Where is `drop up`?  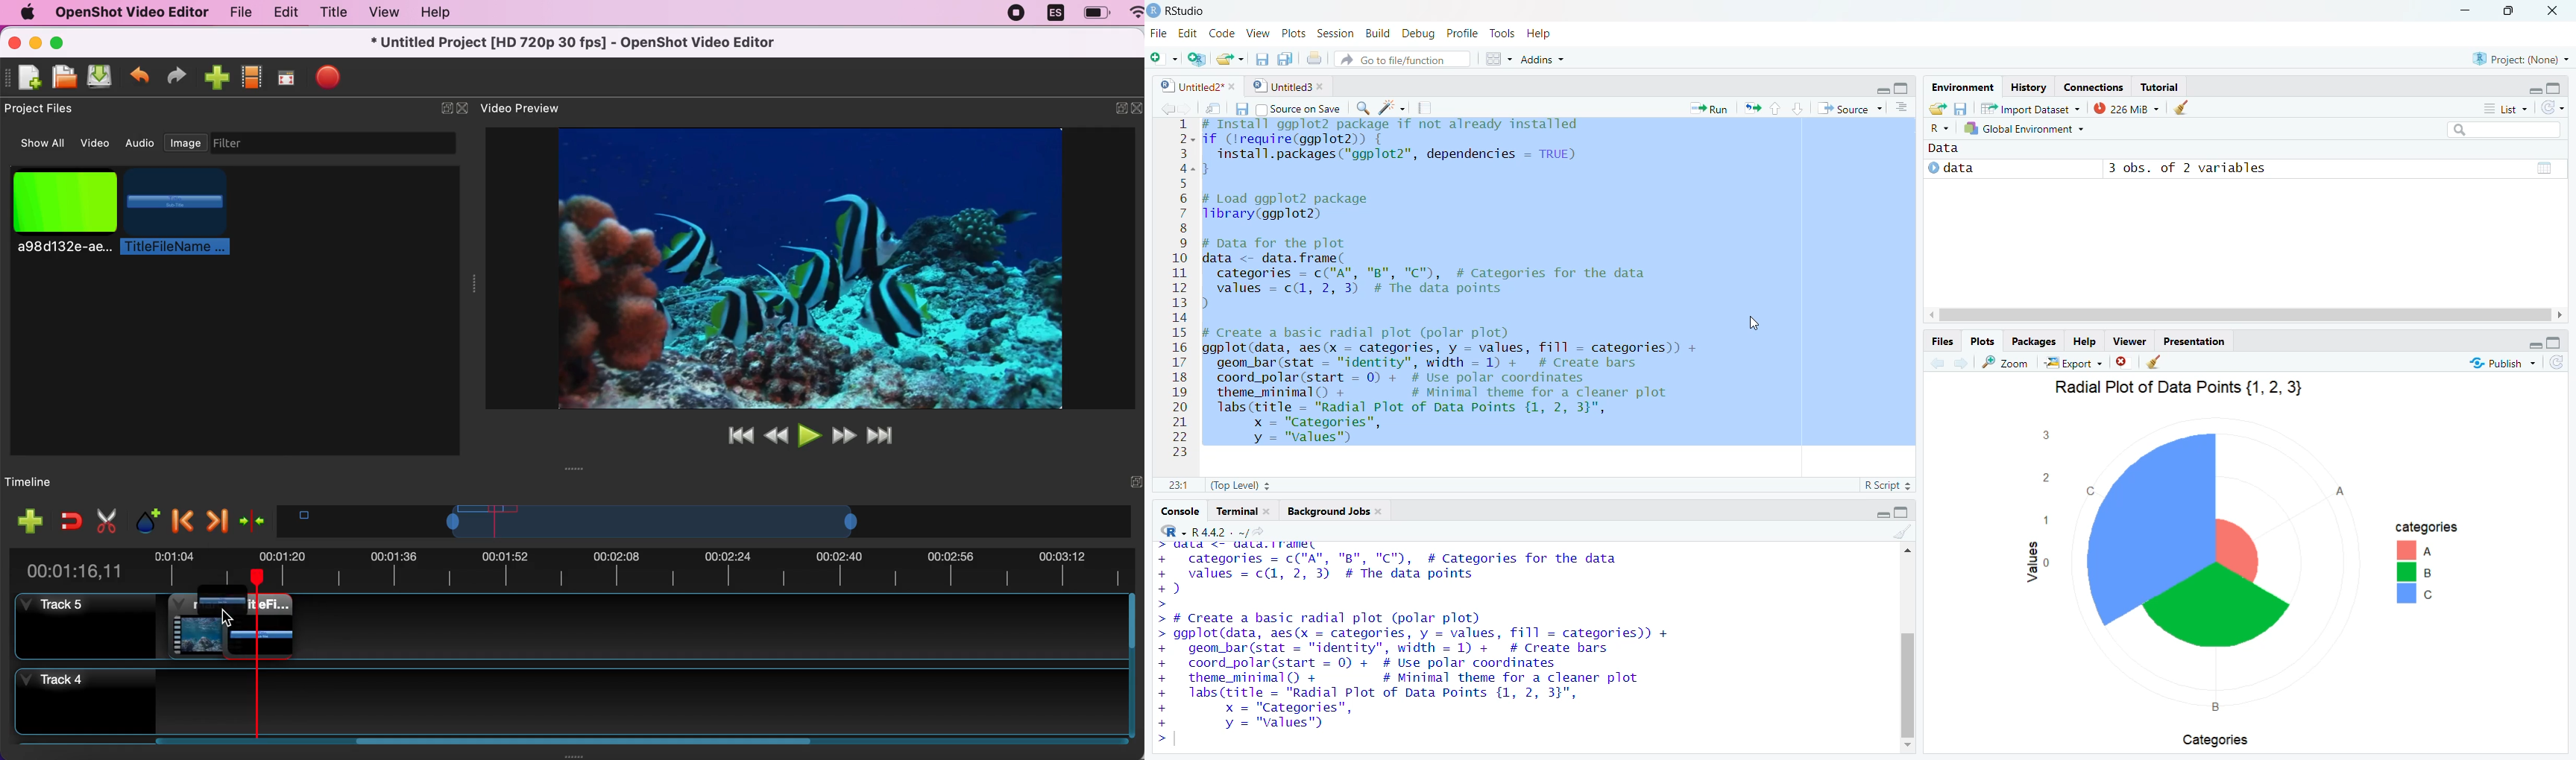
drop up is located at coordinates (1909, 553).